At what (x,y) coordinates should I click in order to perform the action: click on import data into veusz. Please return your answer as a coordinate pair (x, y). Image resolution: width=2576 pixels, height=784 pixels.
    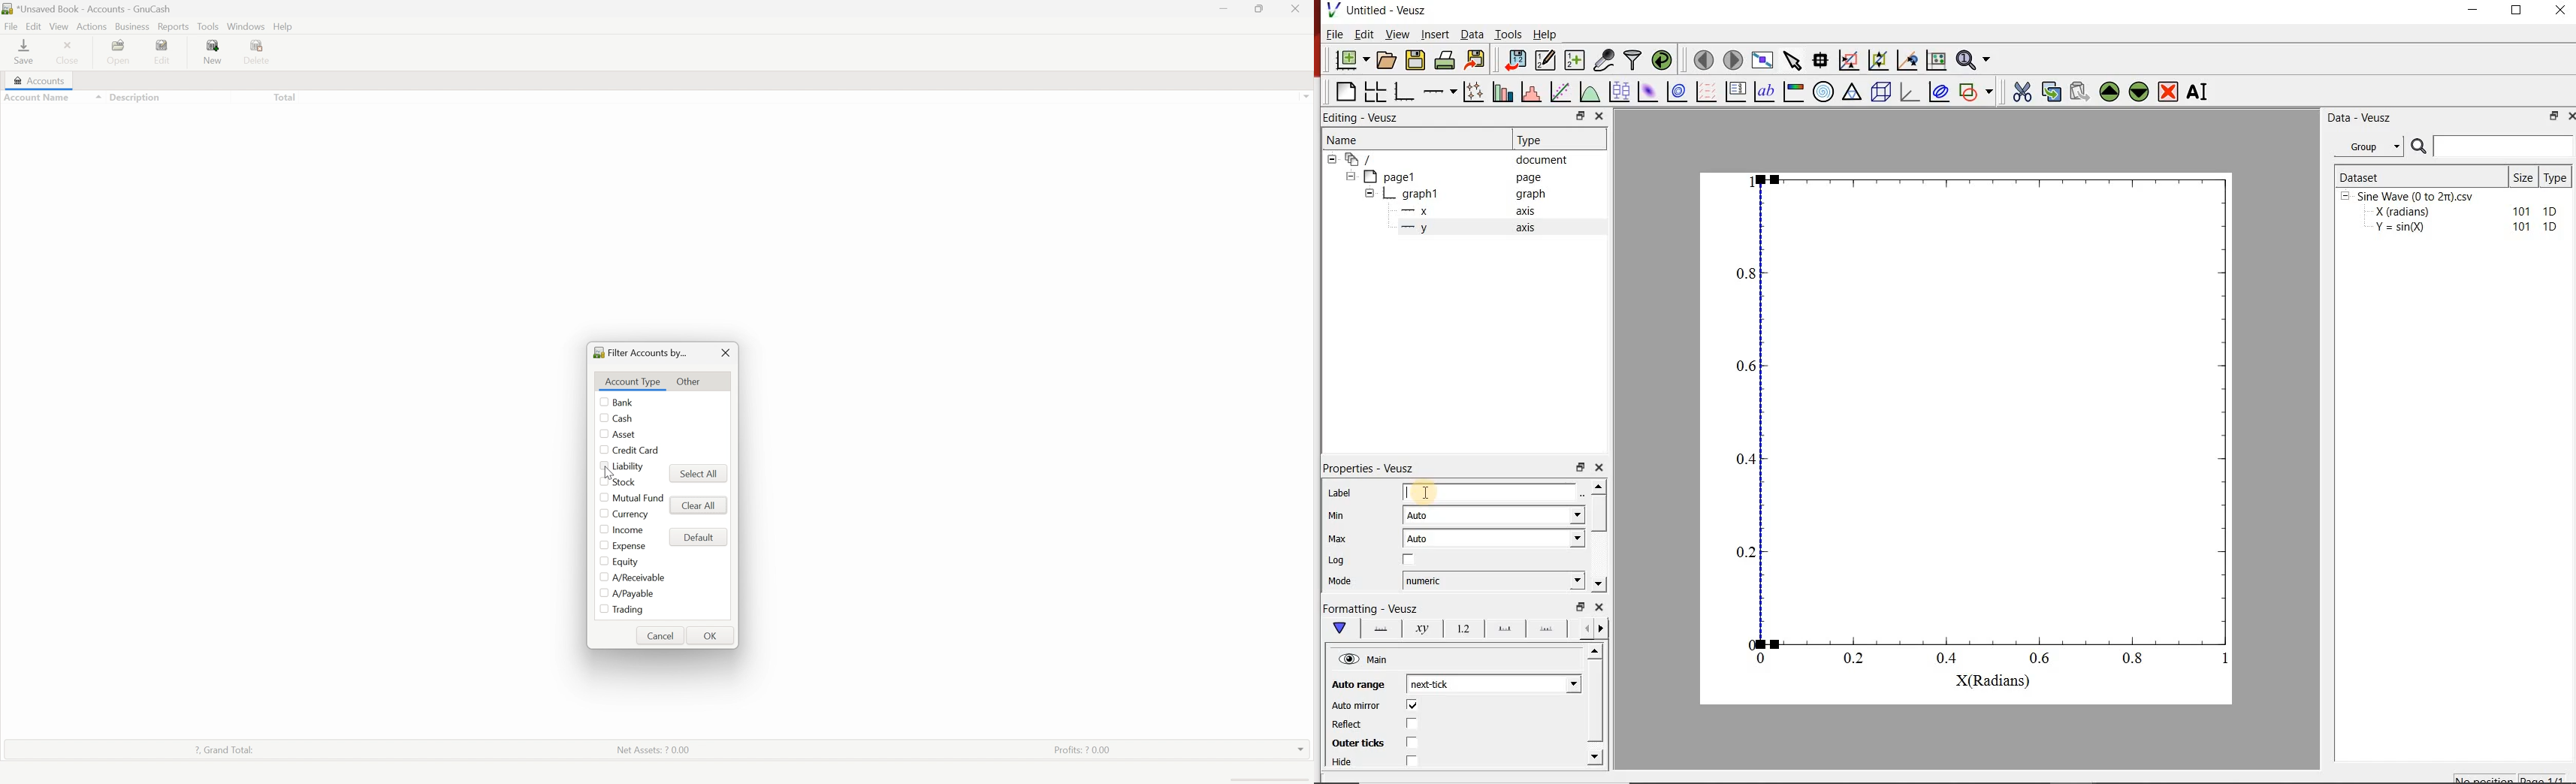
    Looking at the image, I should click on (1514, 59).